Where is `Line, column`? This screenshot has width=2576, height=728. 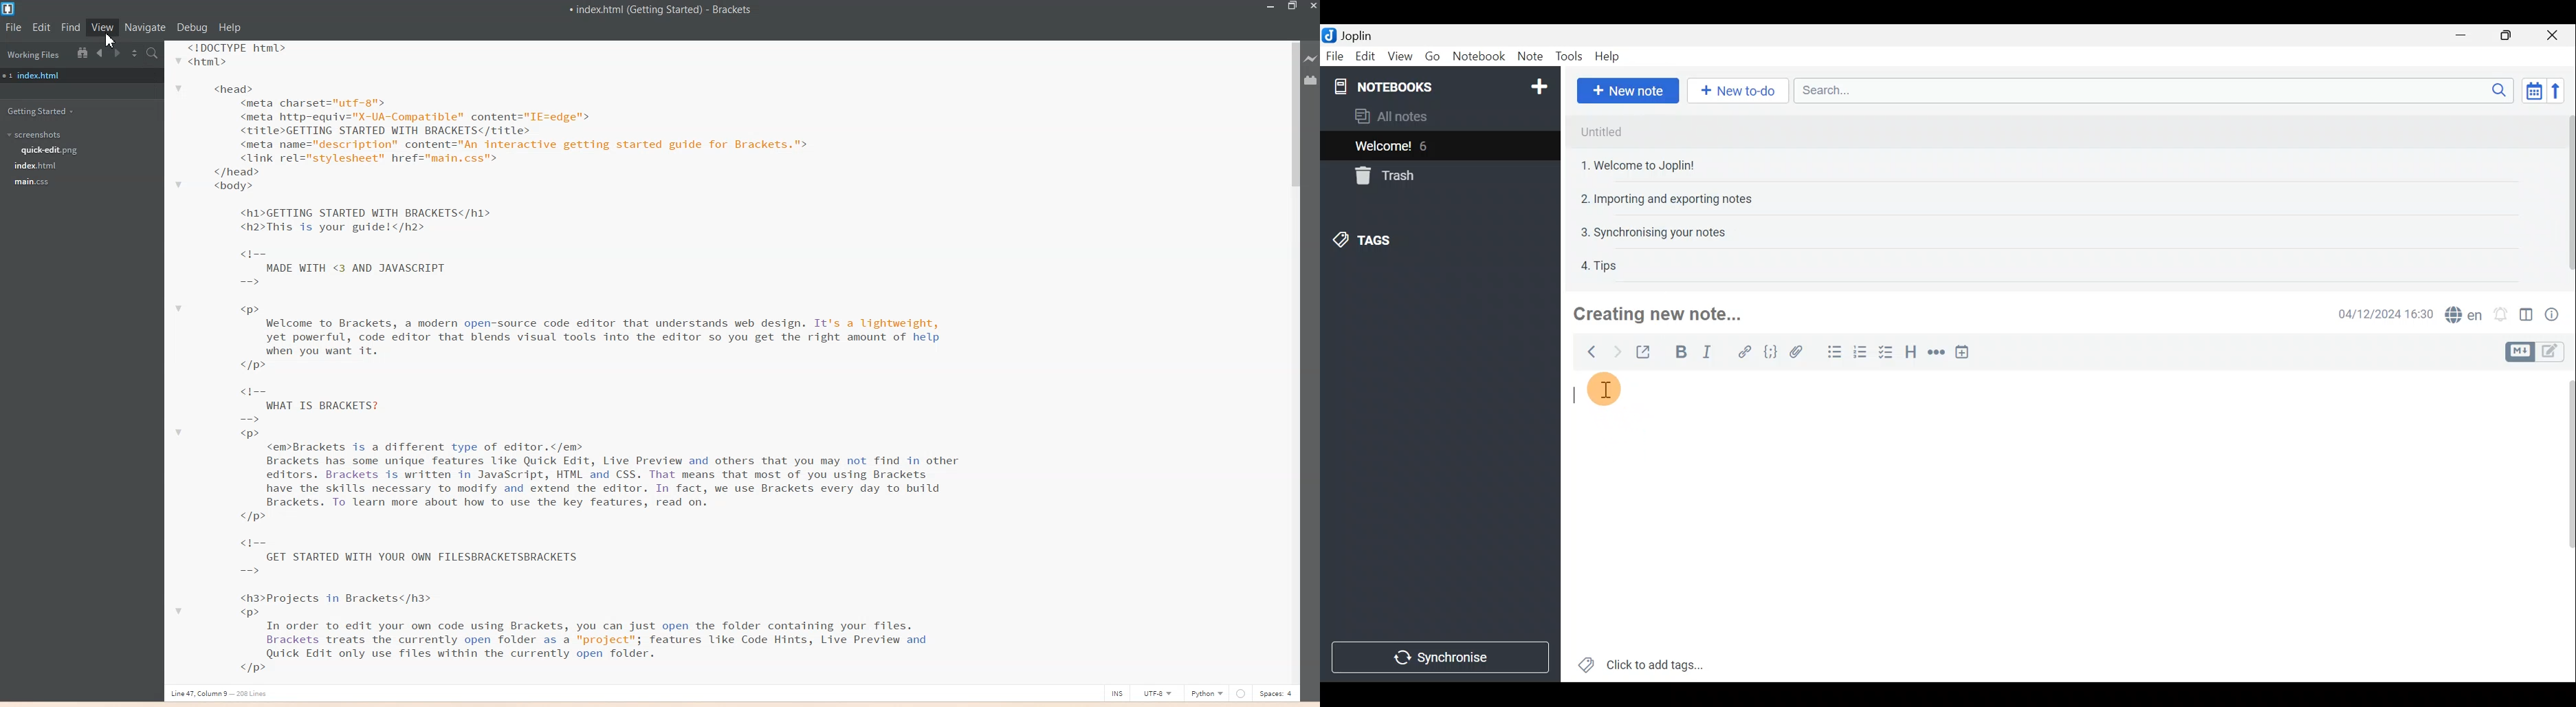 Line, column is located at coordinates (221, 695).